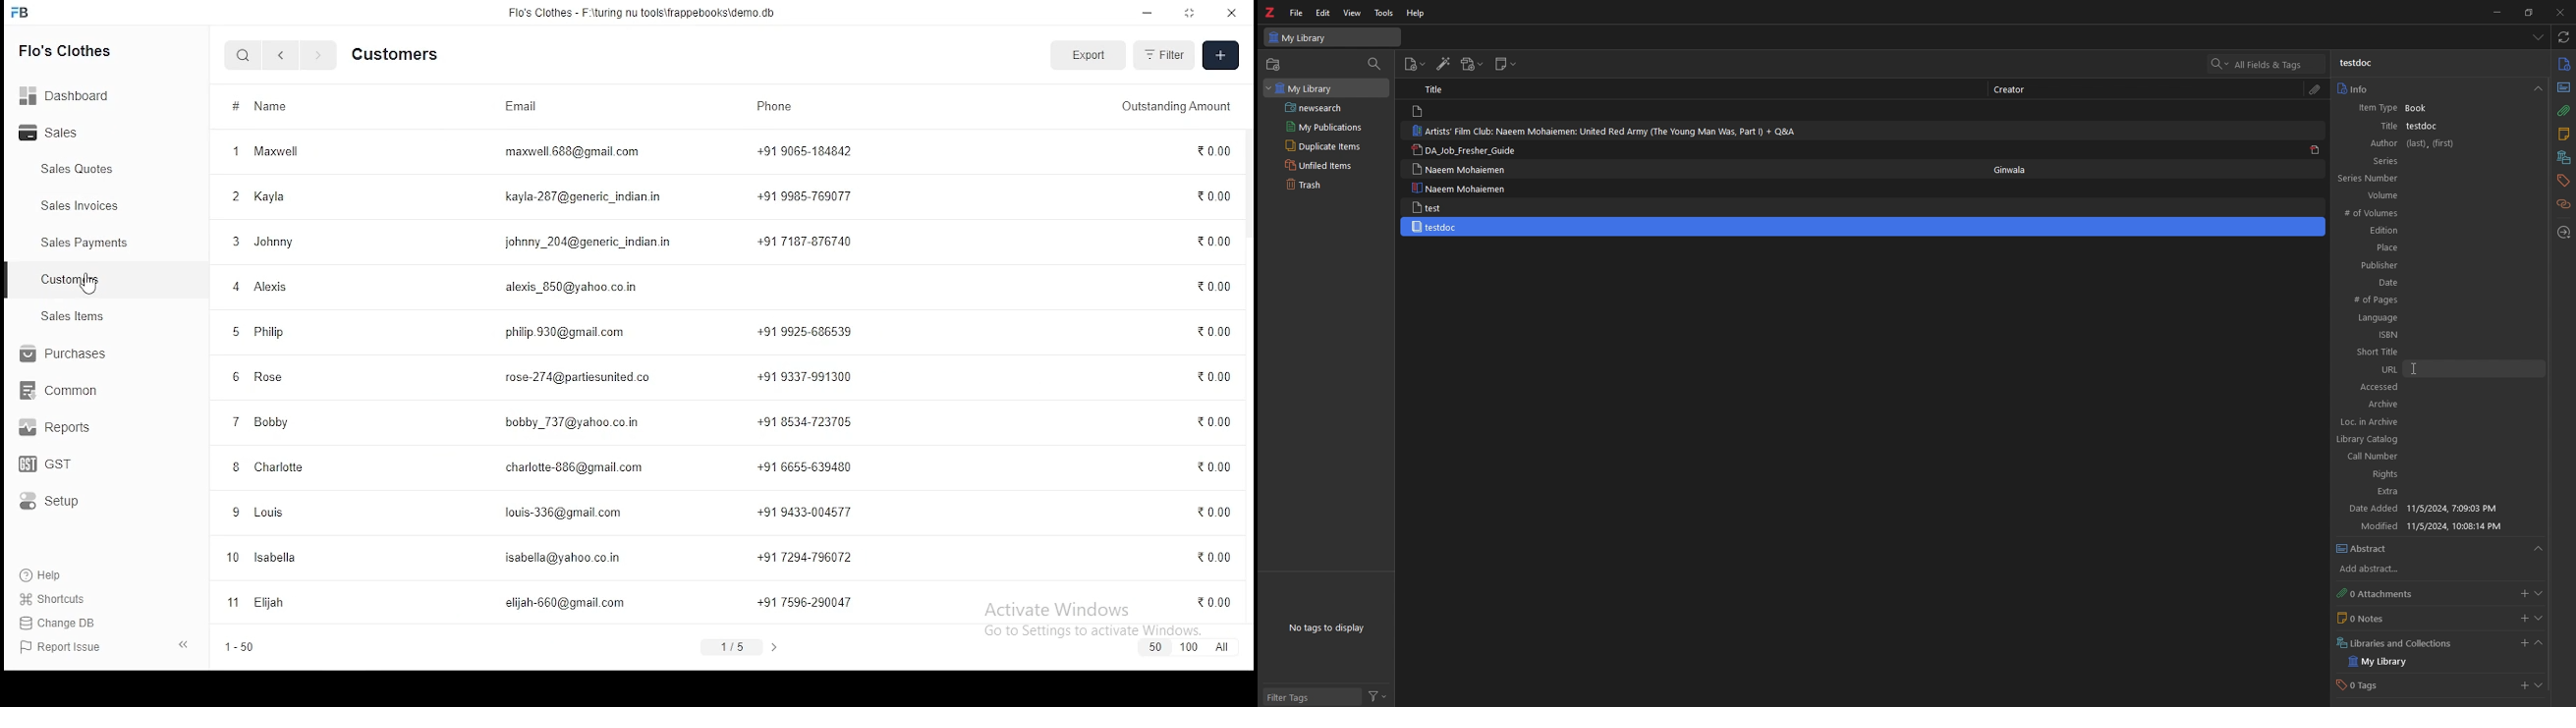 Image resolution: width=2576 pixels, height=728 pixels. What do you see at coordinates (2438, 526) in the screenshot?
I see `Modified 11/5/2024 10:08:14 PM` at bounding box center [2438, 526].